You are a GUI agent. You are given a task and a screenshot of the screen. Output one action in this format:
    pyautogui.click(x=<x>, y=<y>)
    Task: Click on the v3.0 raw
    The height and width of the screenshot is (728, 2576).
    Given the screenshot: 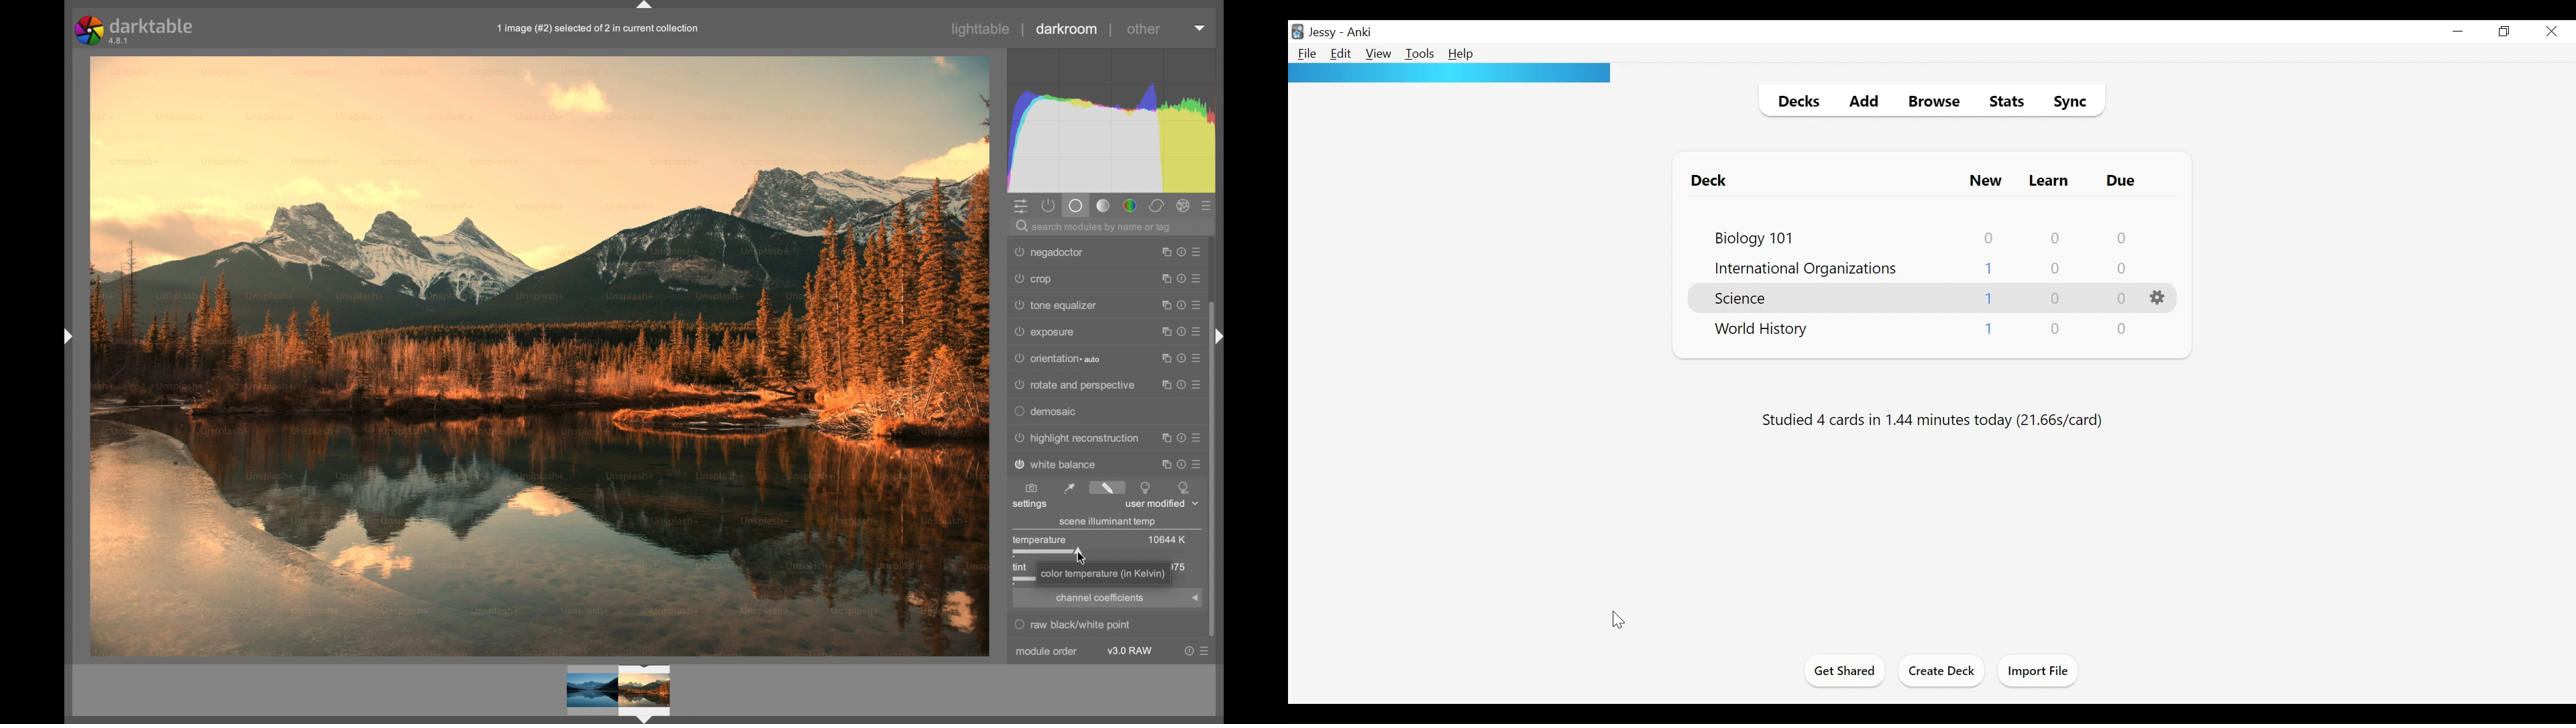 What is the action you would take?
    pyautogui.click(x=1130, y=651)
    